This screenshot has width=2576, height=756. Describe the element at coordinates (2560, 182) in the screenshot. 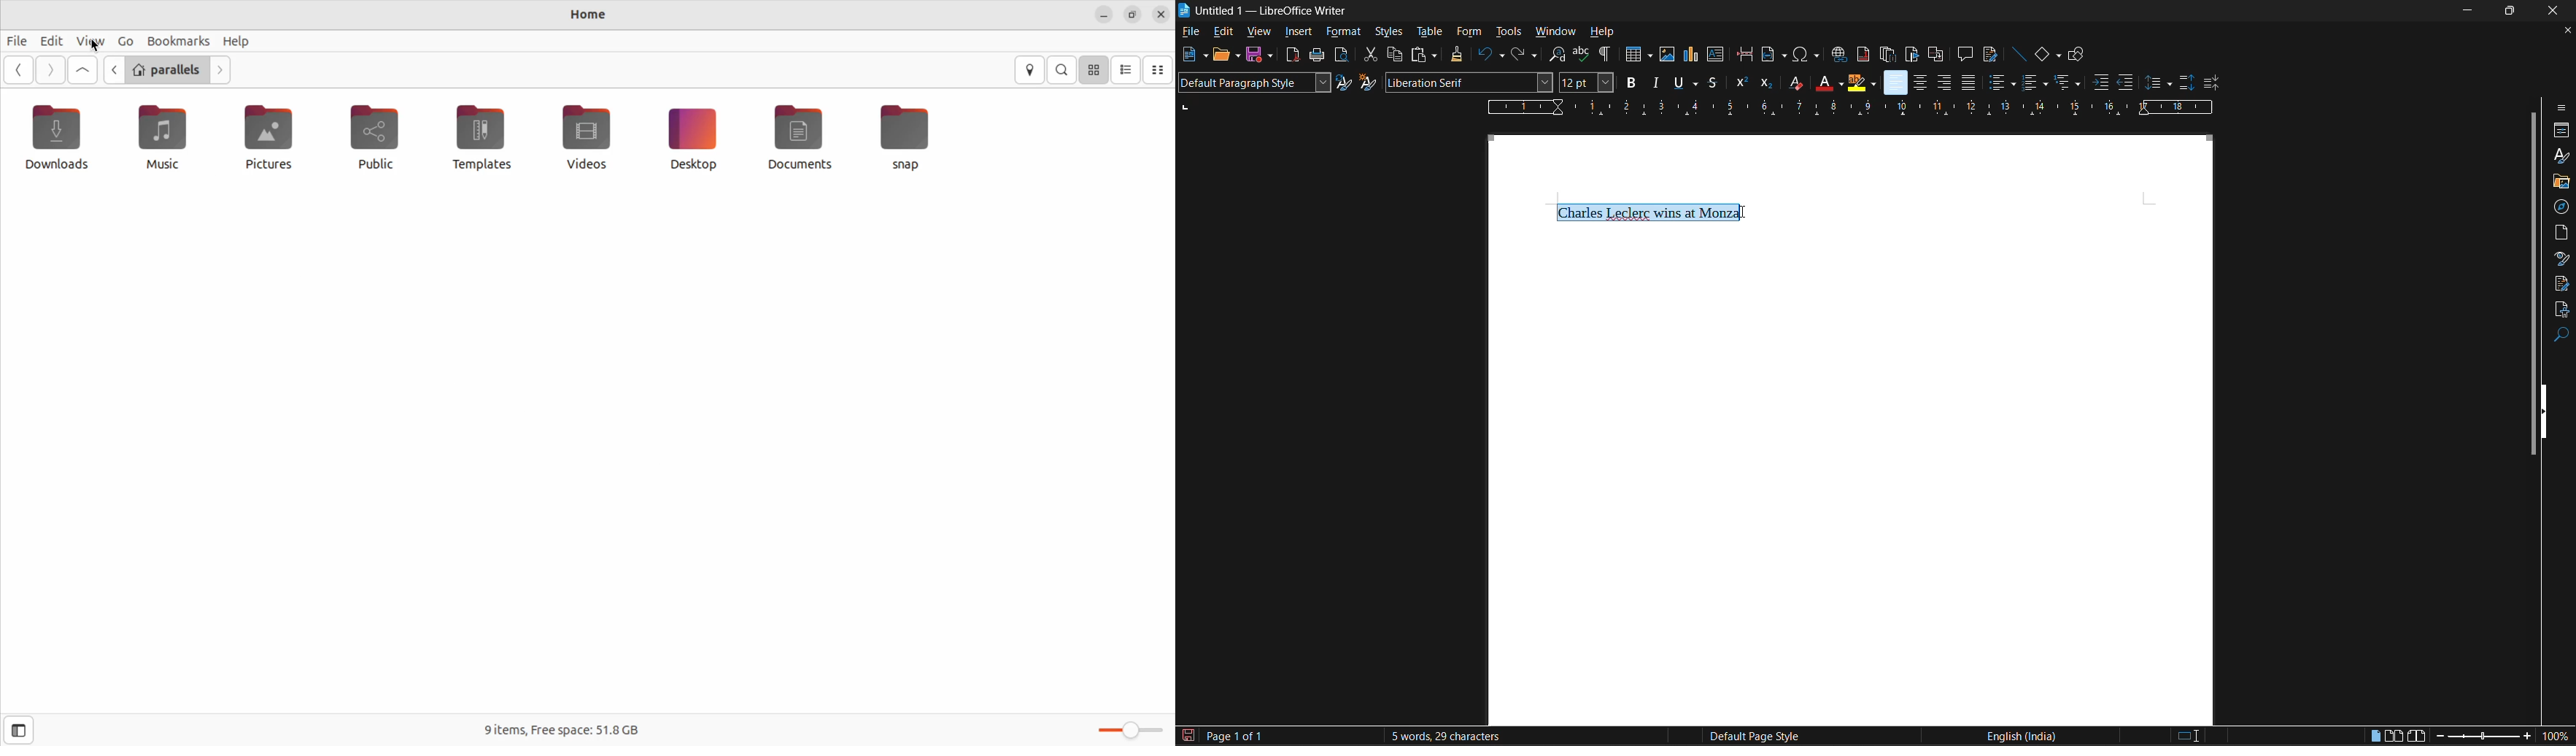

I see `gallery` at that location.